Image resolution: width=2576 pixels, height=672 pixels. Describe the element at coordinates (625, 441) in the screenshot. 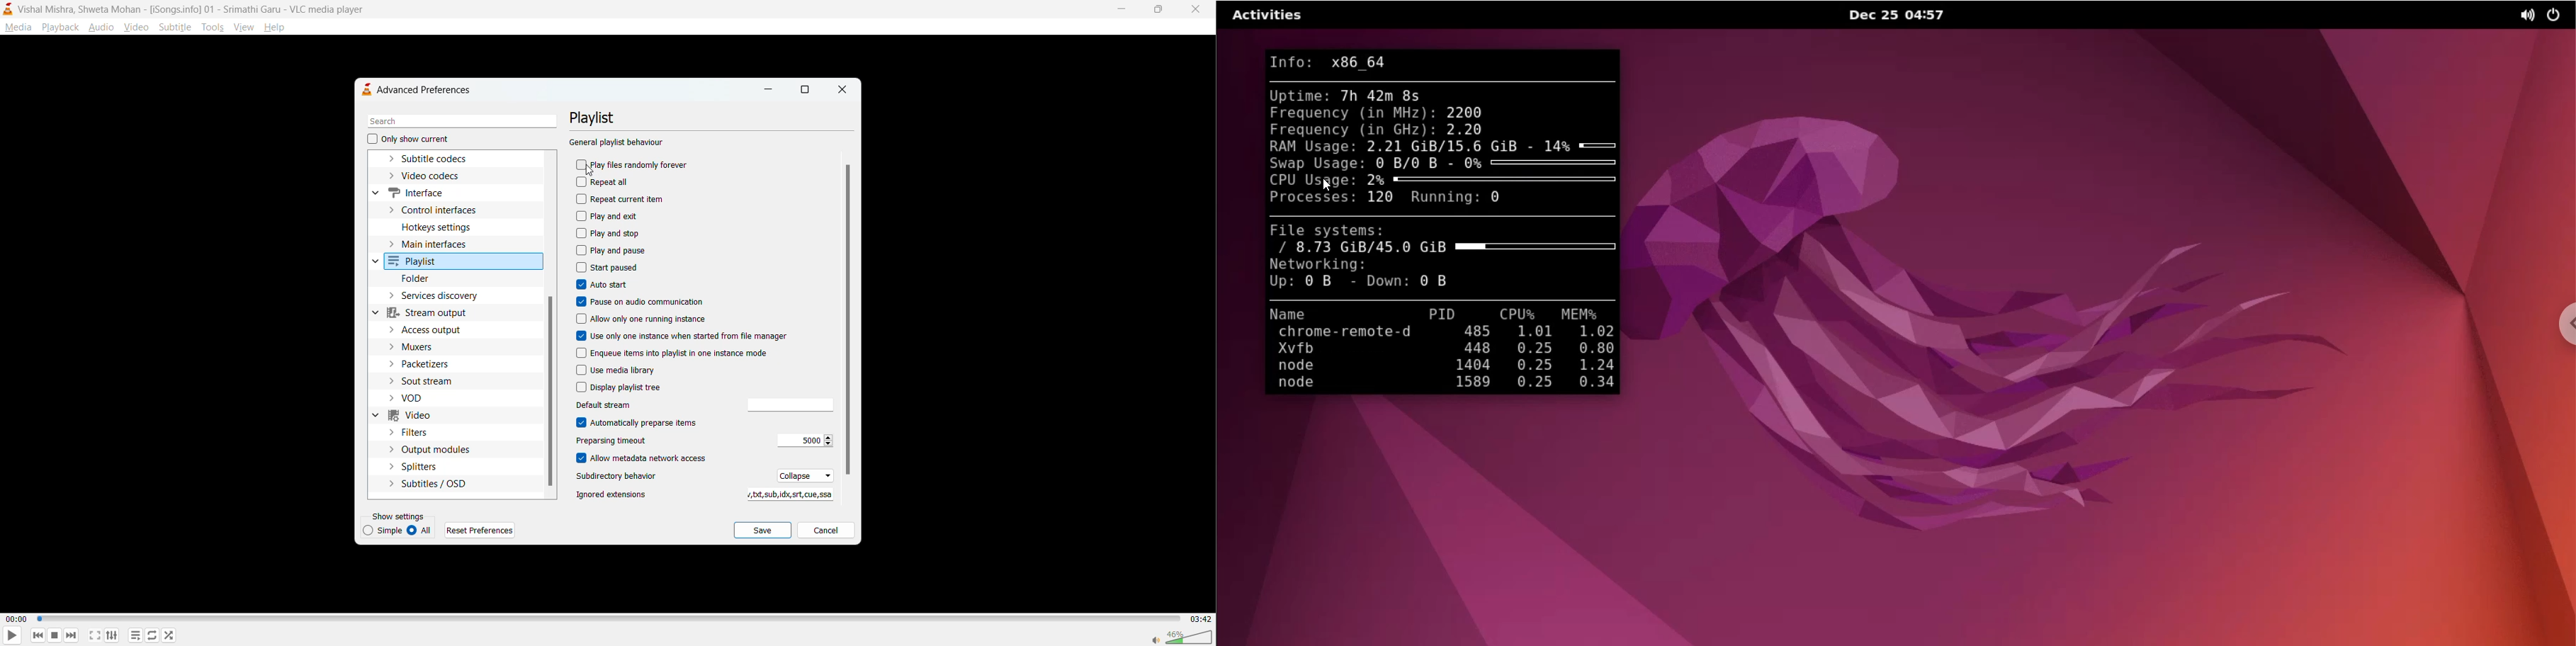

I see `preparsing timeout` at that location.